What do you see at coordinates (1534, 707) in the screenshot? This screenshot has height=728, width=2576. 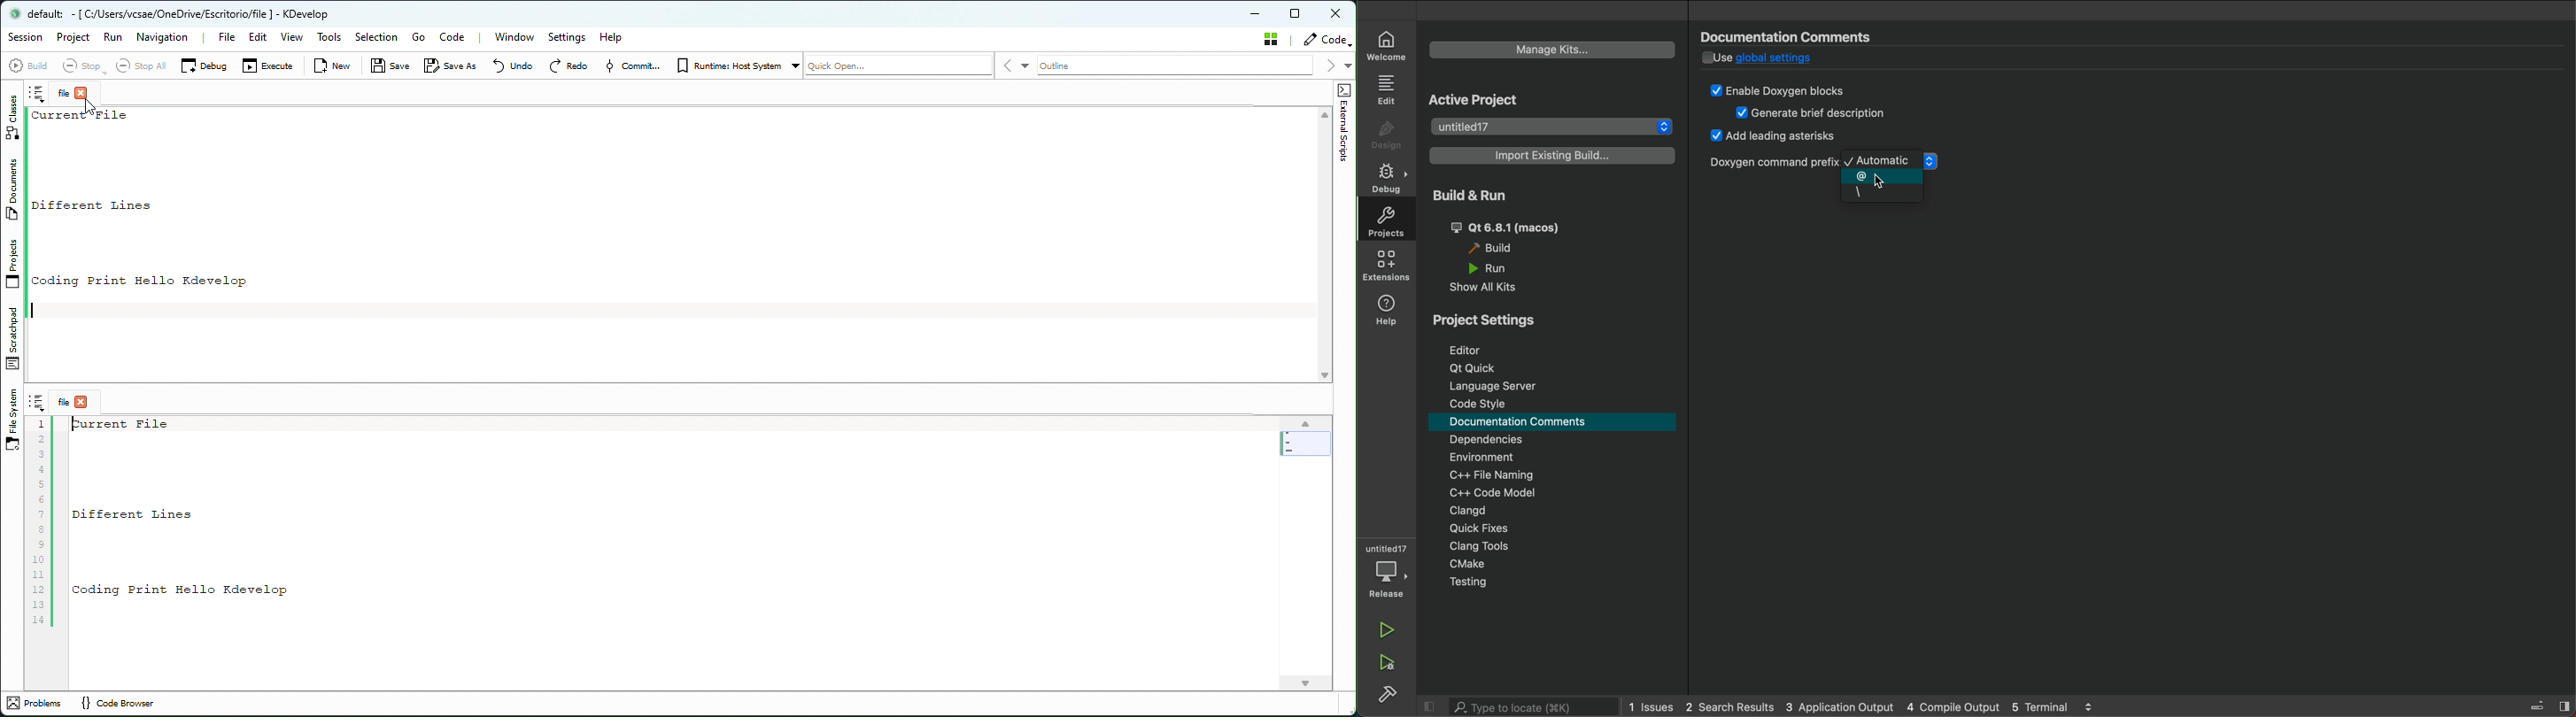 I see `search bar` at bounding box center [1534, 707].